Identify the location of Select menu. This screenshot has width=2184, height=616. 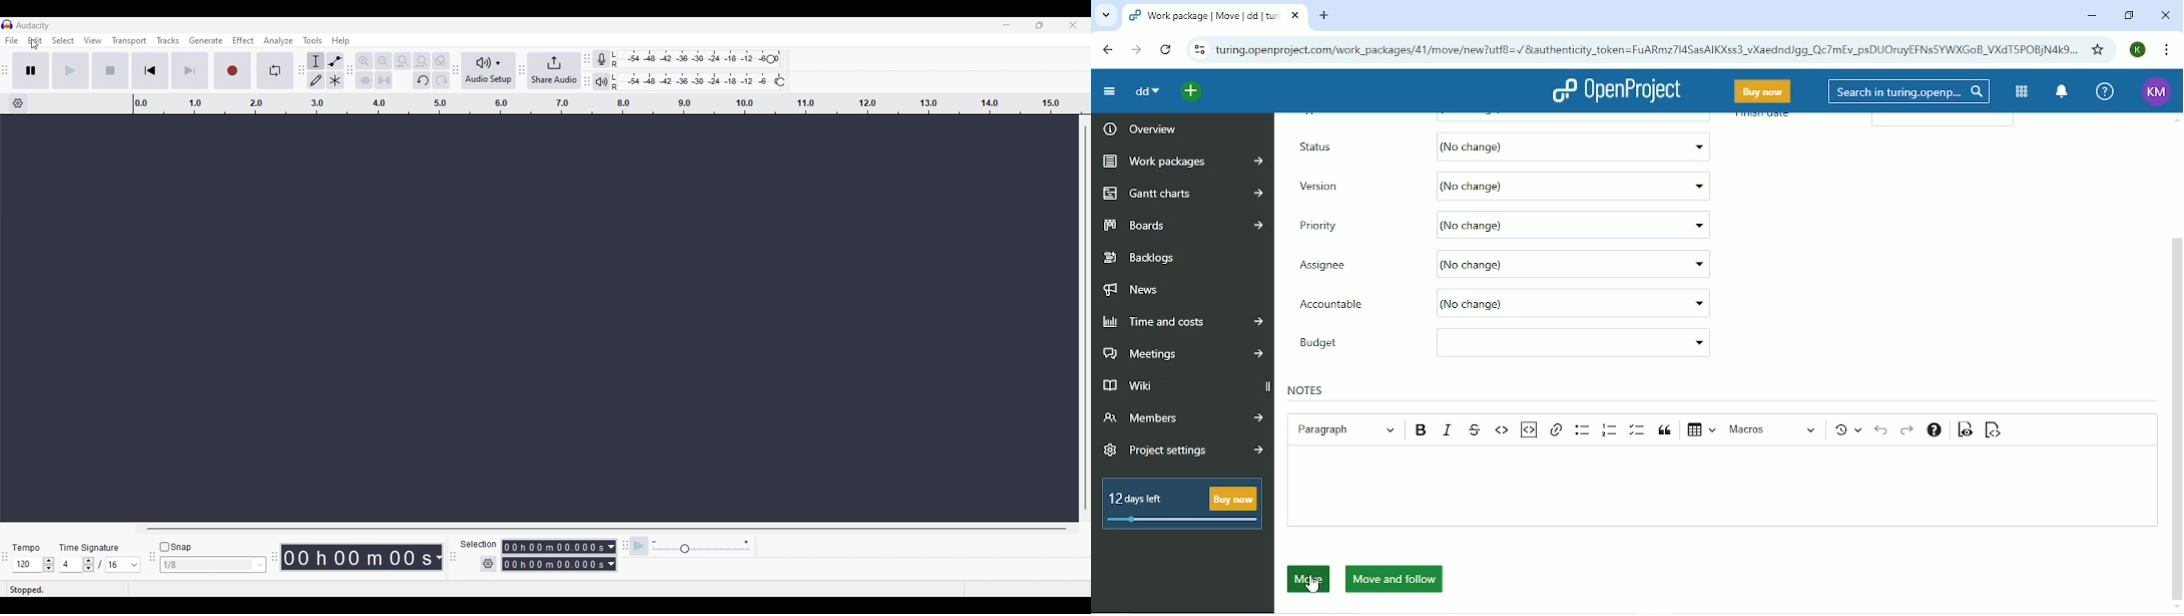
(63, 41).